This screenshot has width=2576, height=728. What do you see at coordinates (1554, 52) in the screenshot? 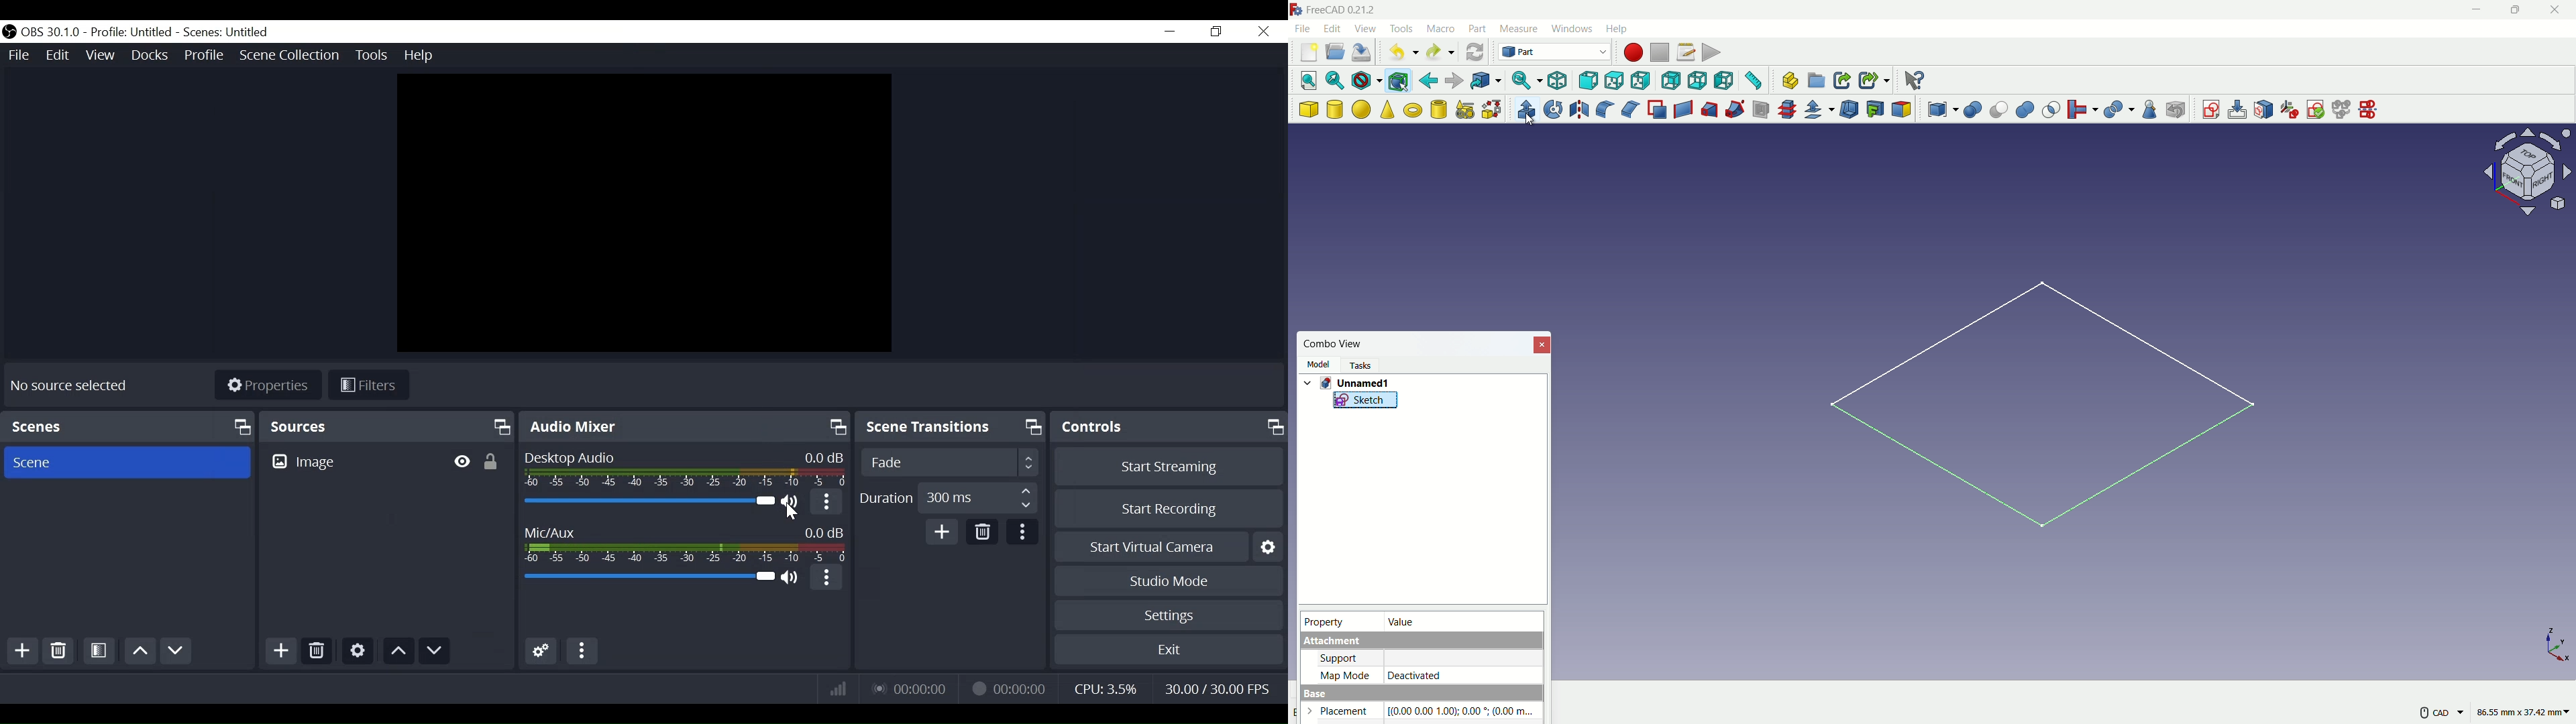
I see `switch workbenches` at bounding box center [1554, 52].